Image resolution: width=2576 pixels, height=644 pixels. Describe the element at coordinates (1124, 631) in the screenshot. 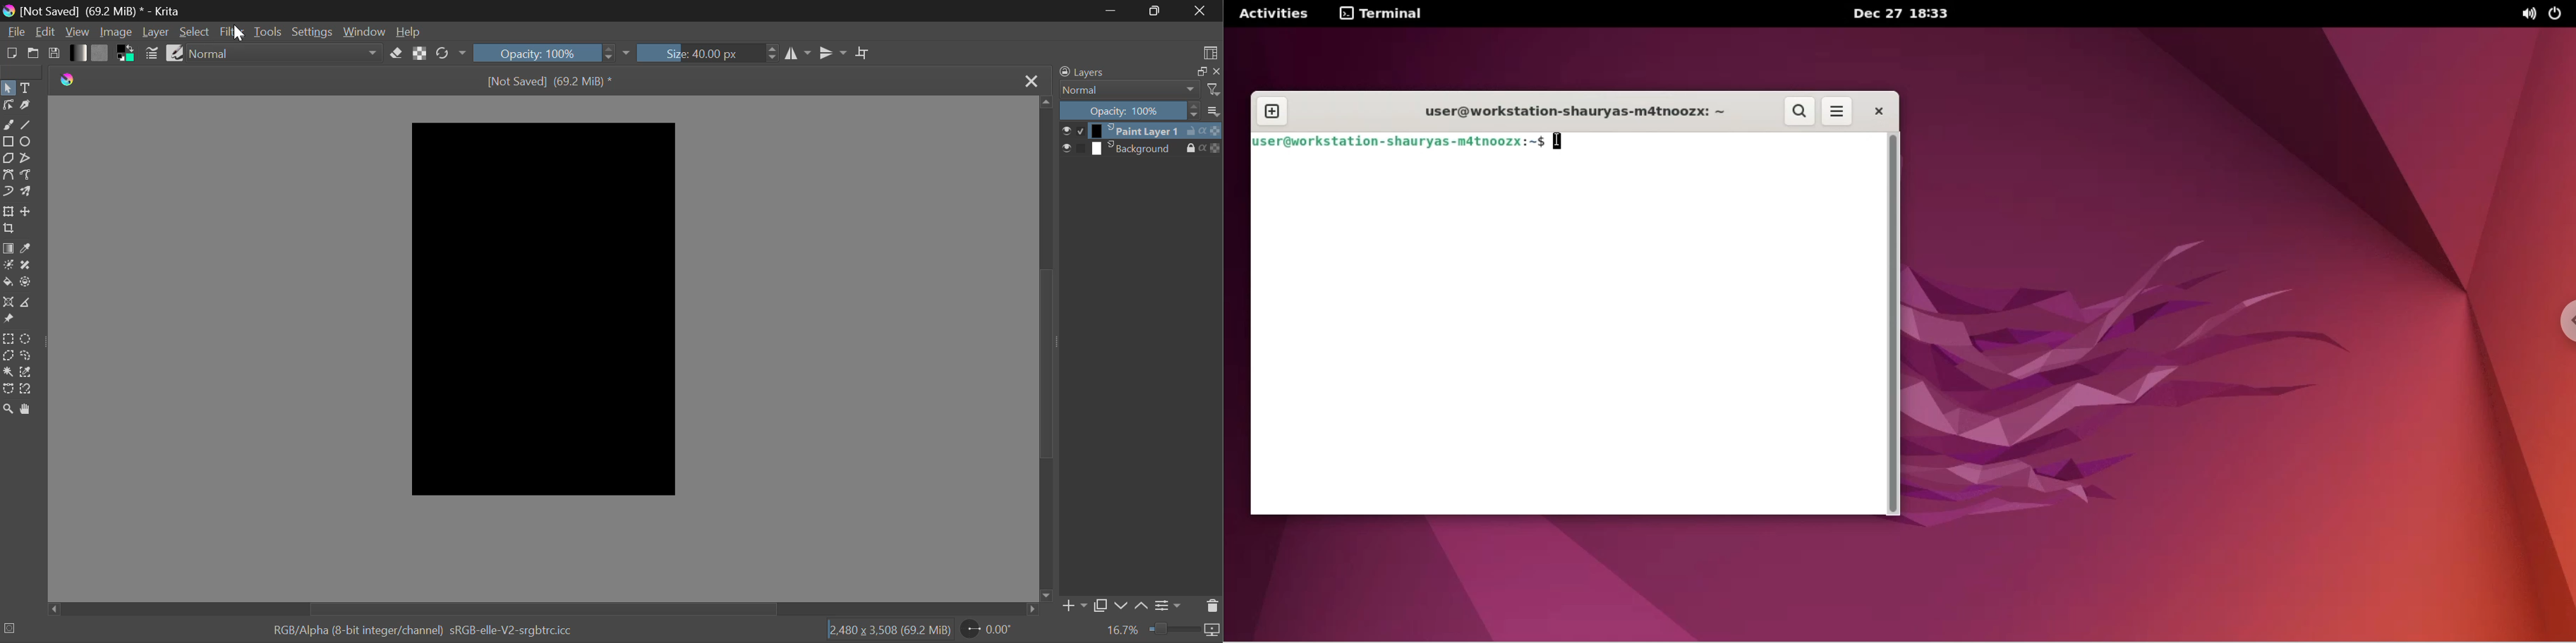

I see `16.7%` at that location.